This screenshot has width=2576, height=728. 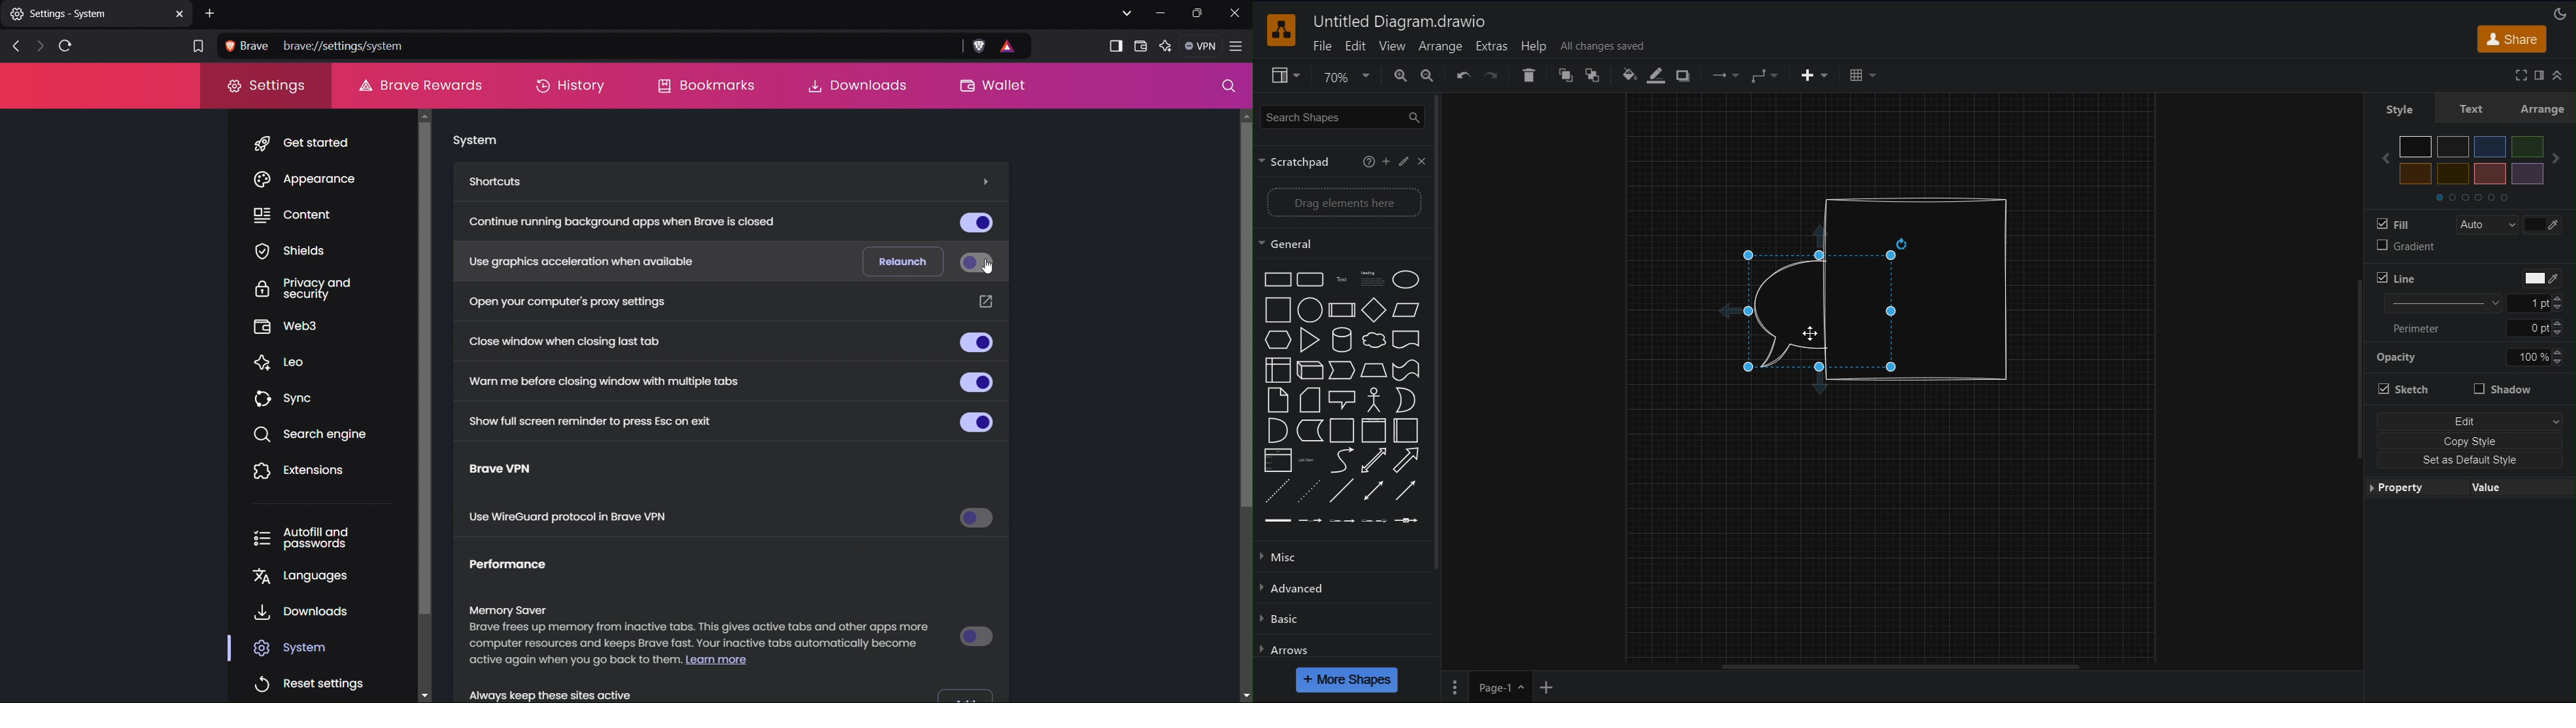 I want to click on Dotted line, so click(x=1309, y=491).